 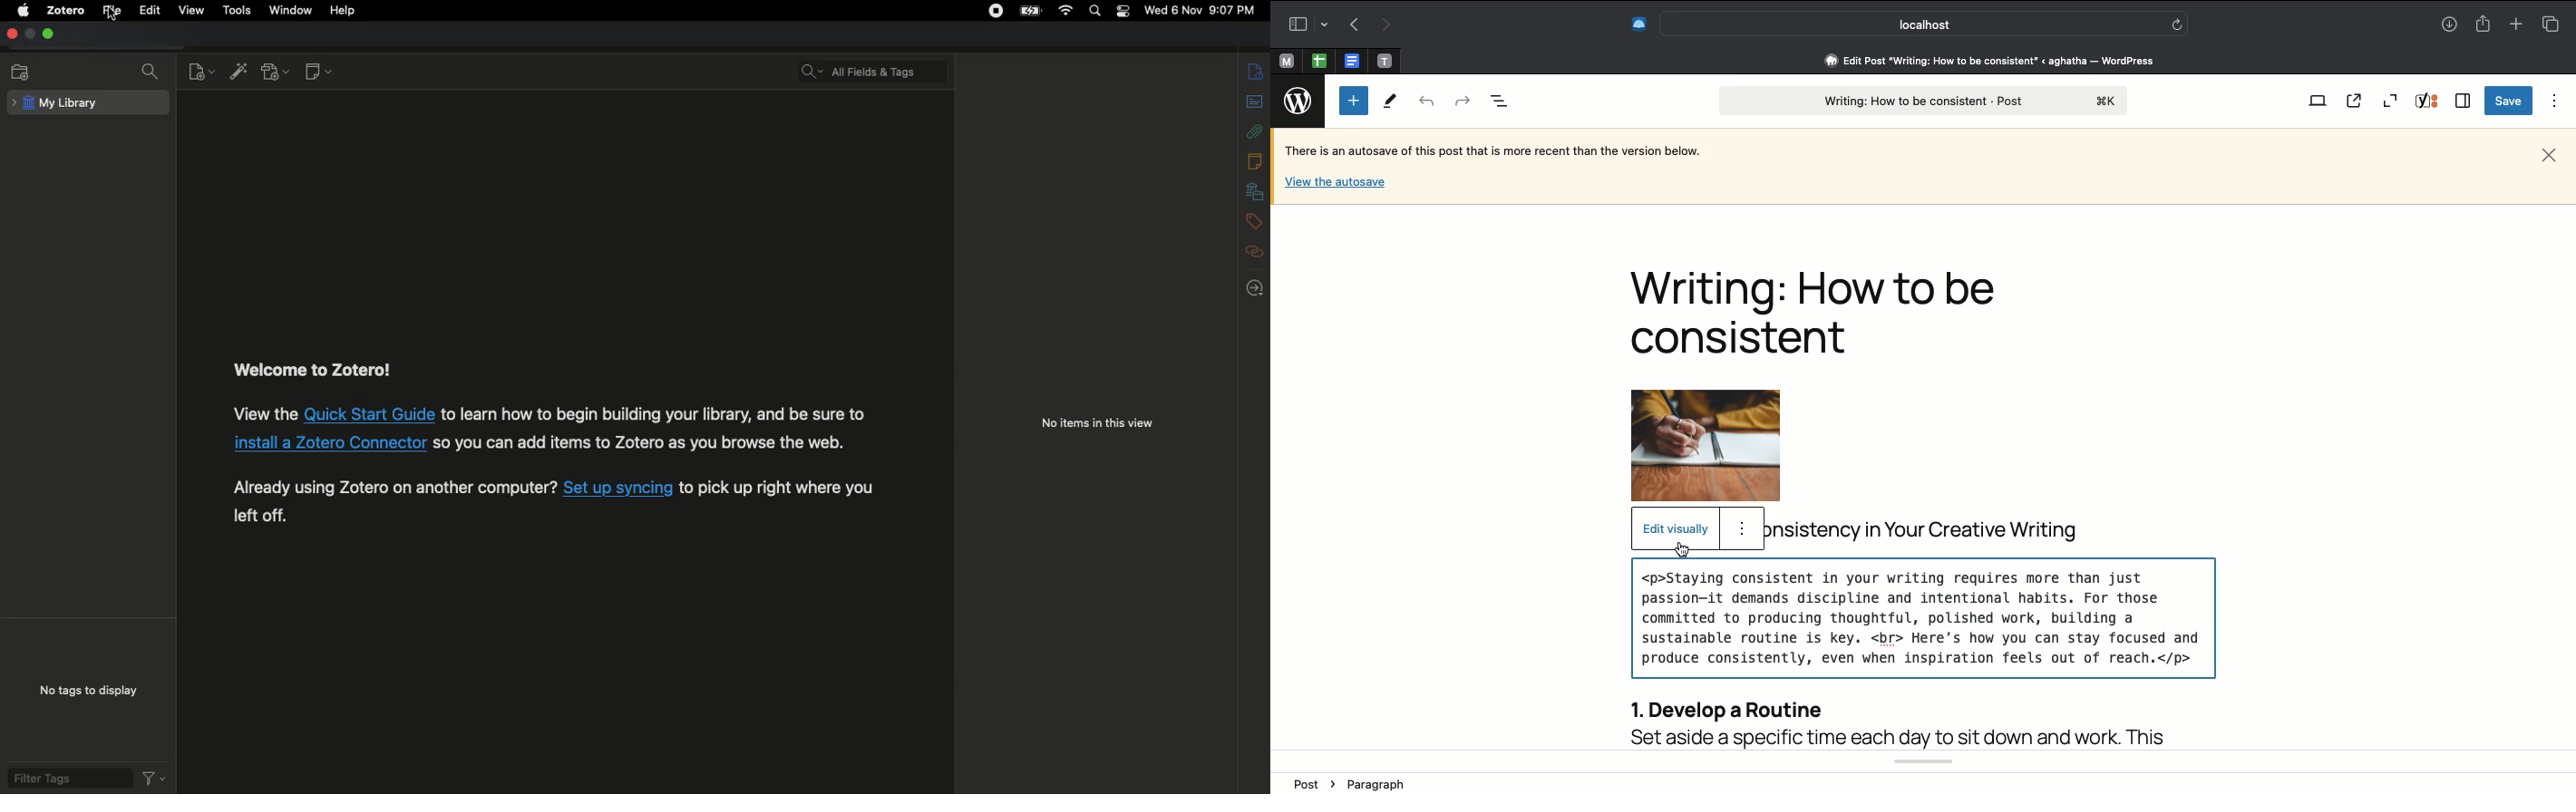 I want to click on to learn how to begin building your library, and be sure to, so click(x=654, y=414).